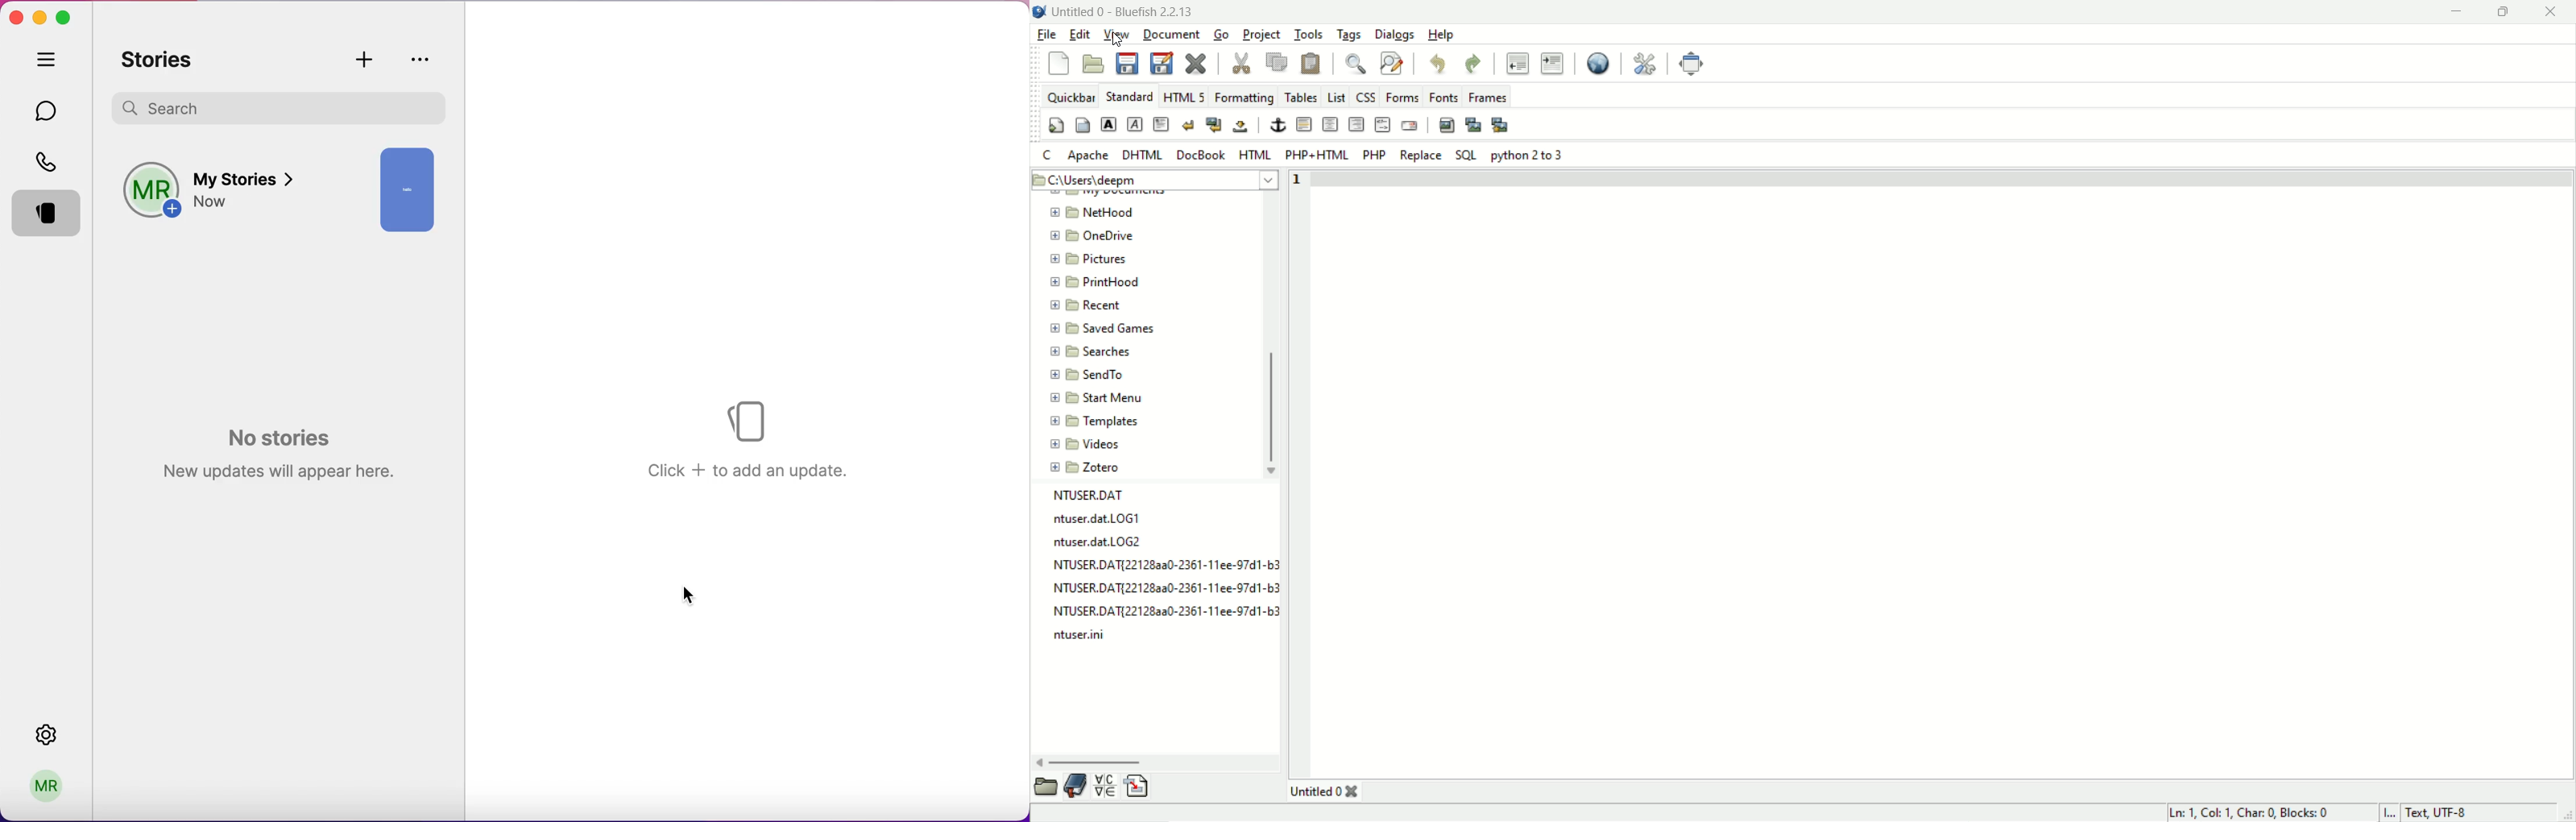  Describe the element at coordinates (16, 18) in the screenshot. I see `close` at that location.